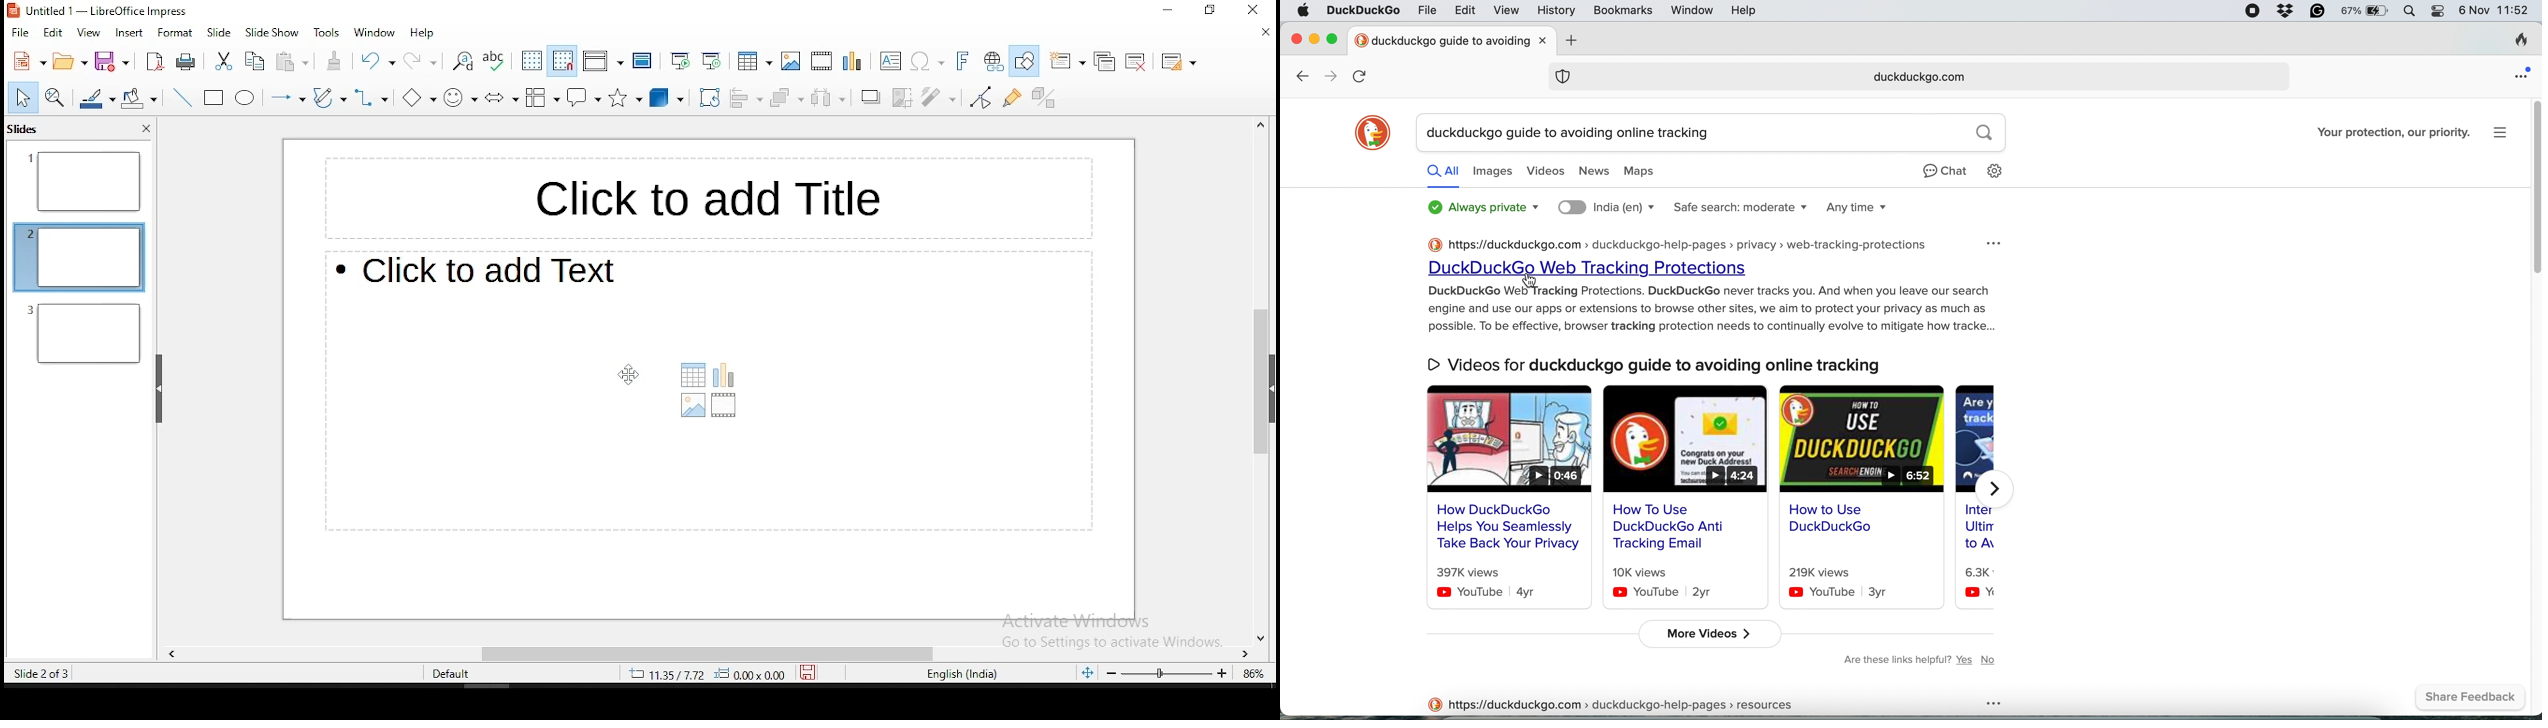 The image size is (2548, 728). I want to click on stars and banners, so click(628, 99).